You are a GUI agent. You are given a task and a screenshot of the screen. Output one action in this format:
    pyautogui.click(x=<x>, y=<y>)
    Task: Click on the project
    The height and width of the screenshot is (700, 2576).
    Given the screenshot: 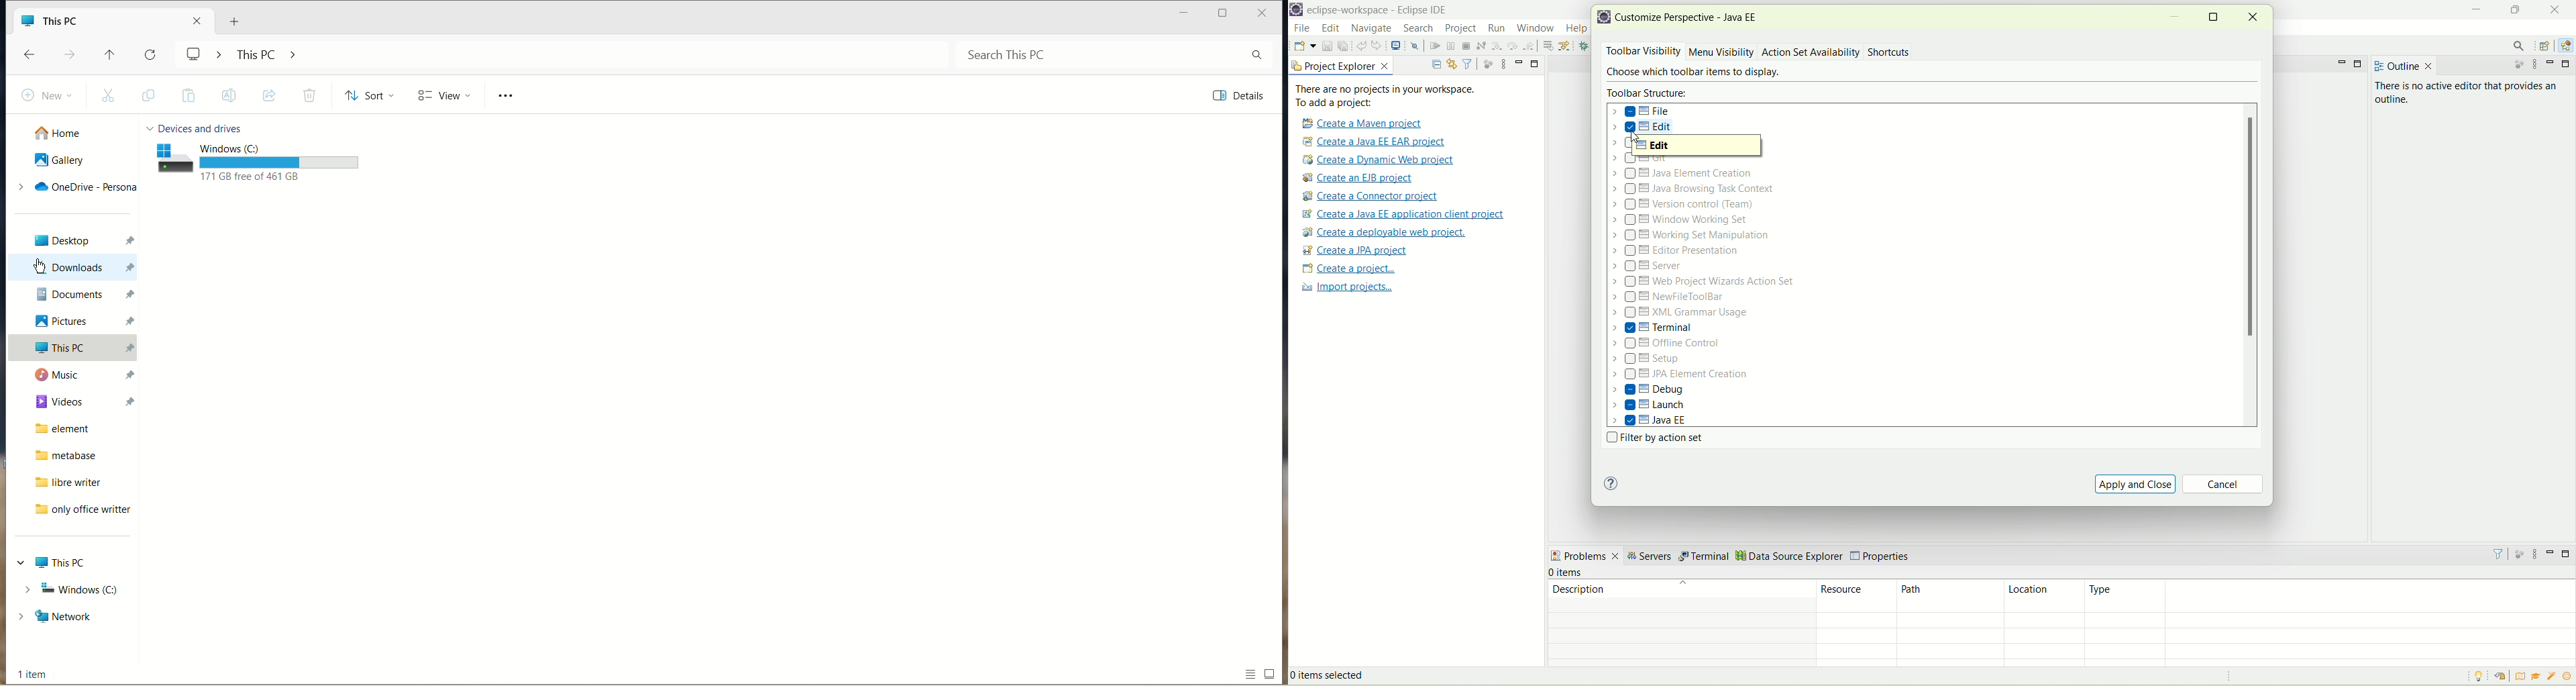 What is the action you would take?
    pyautogui.click(x=1460, y=28)
    